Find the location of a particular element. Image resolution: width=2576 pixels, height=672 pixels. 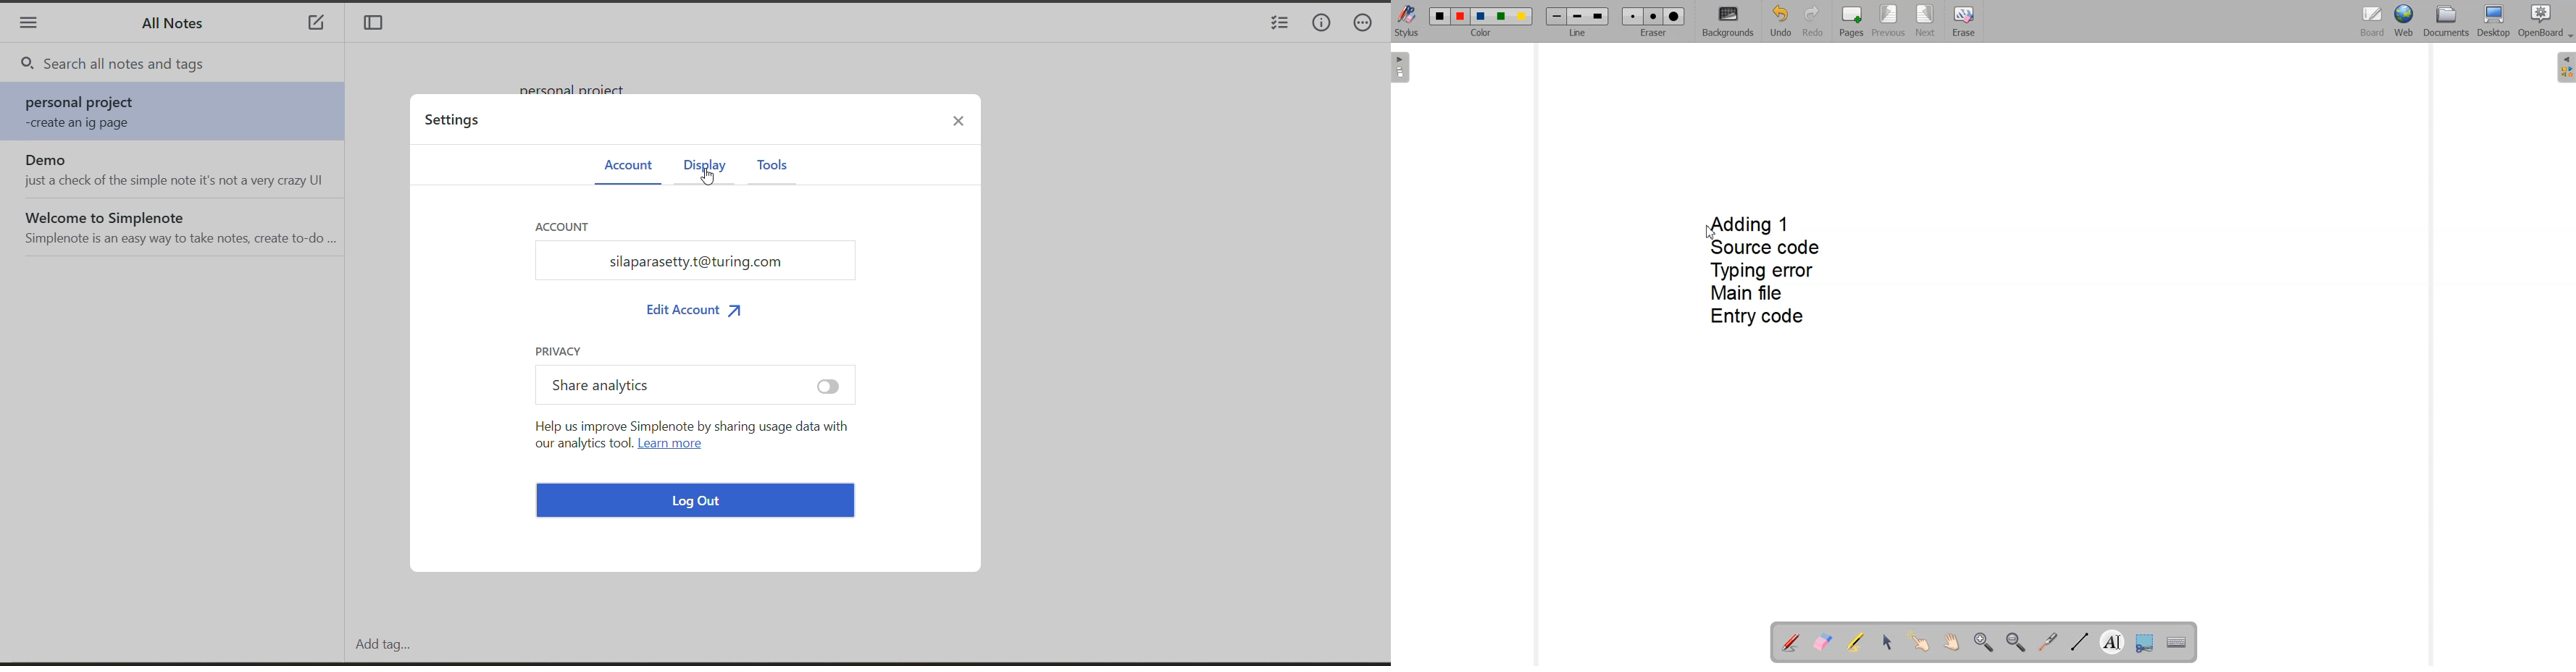

The library (right panel) is located at coordinates (2566, 67).